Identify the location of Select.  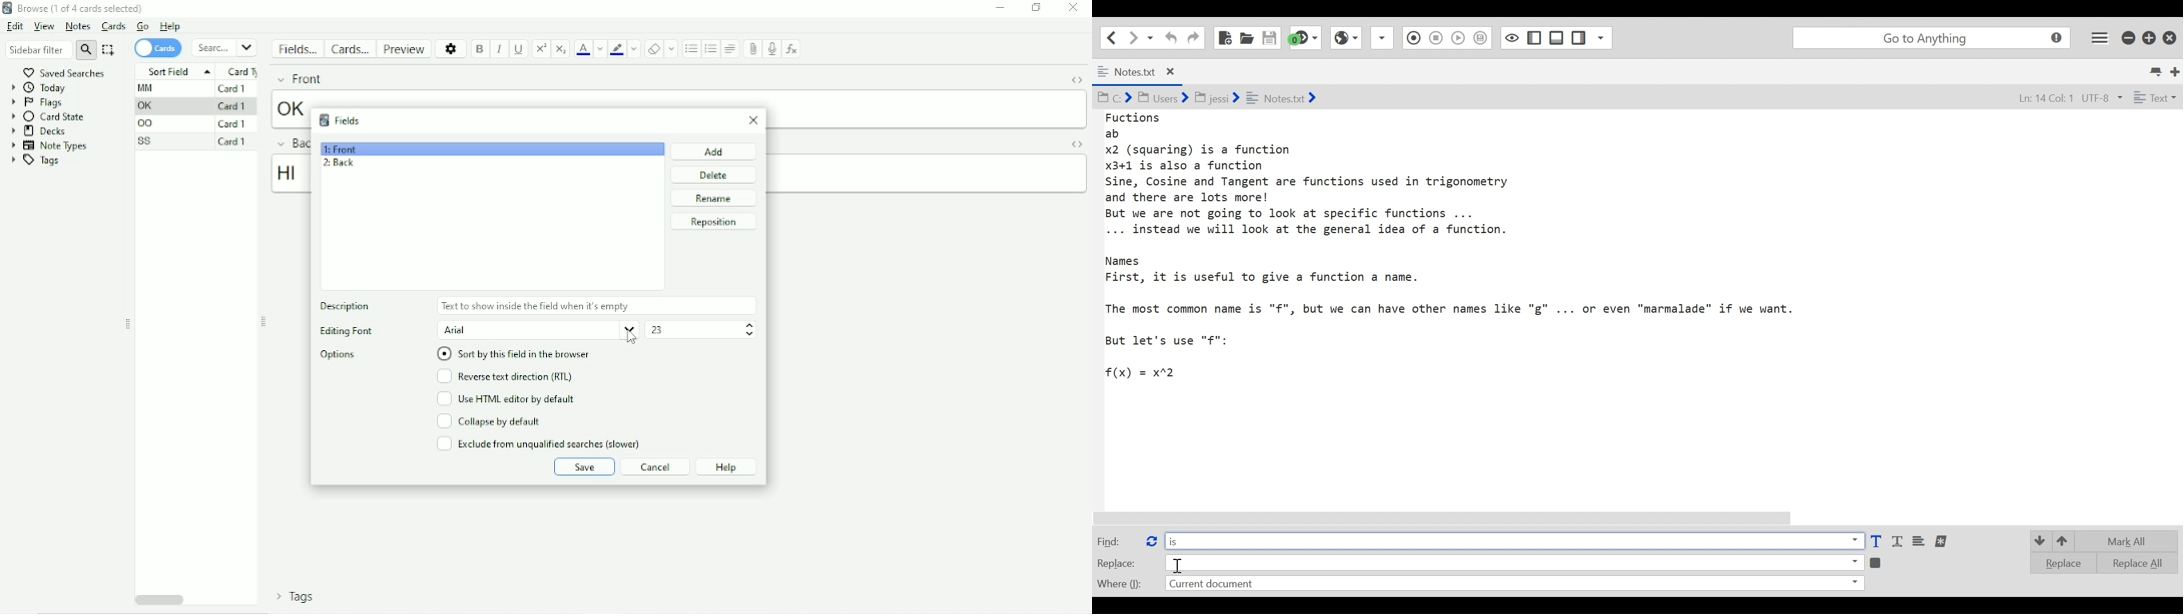
(109, 50).